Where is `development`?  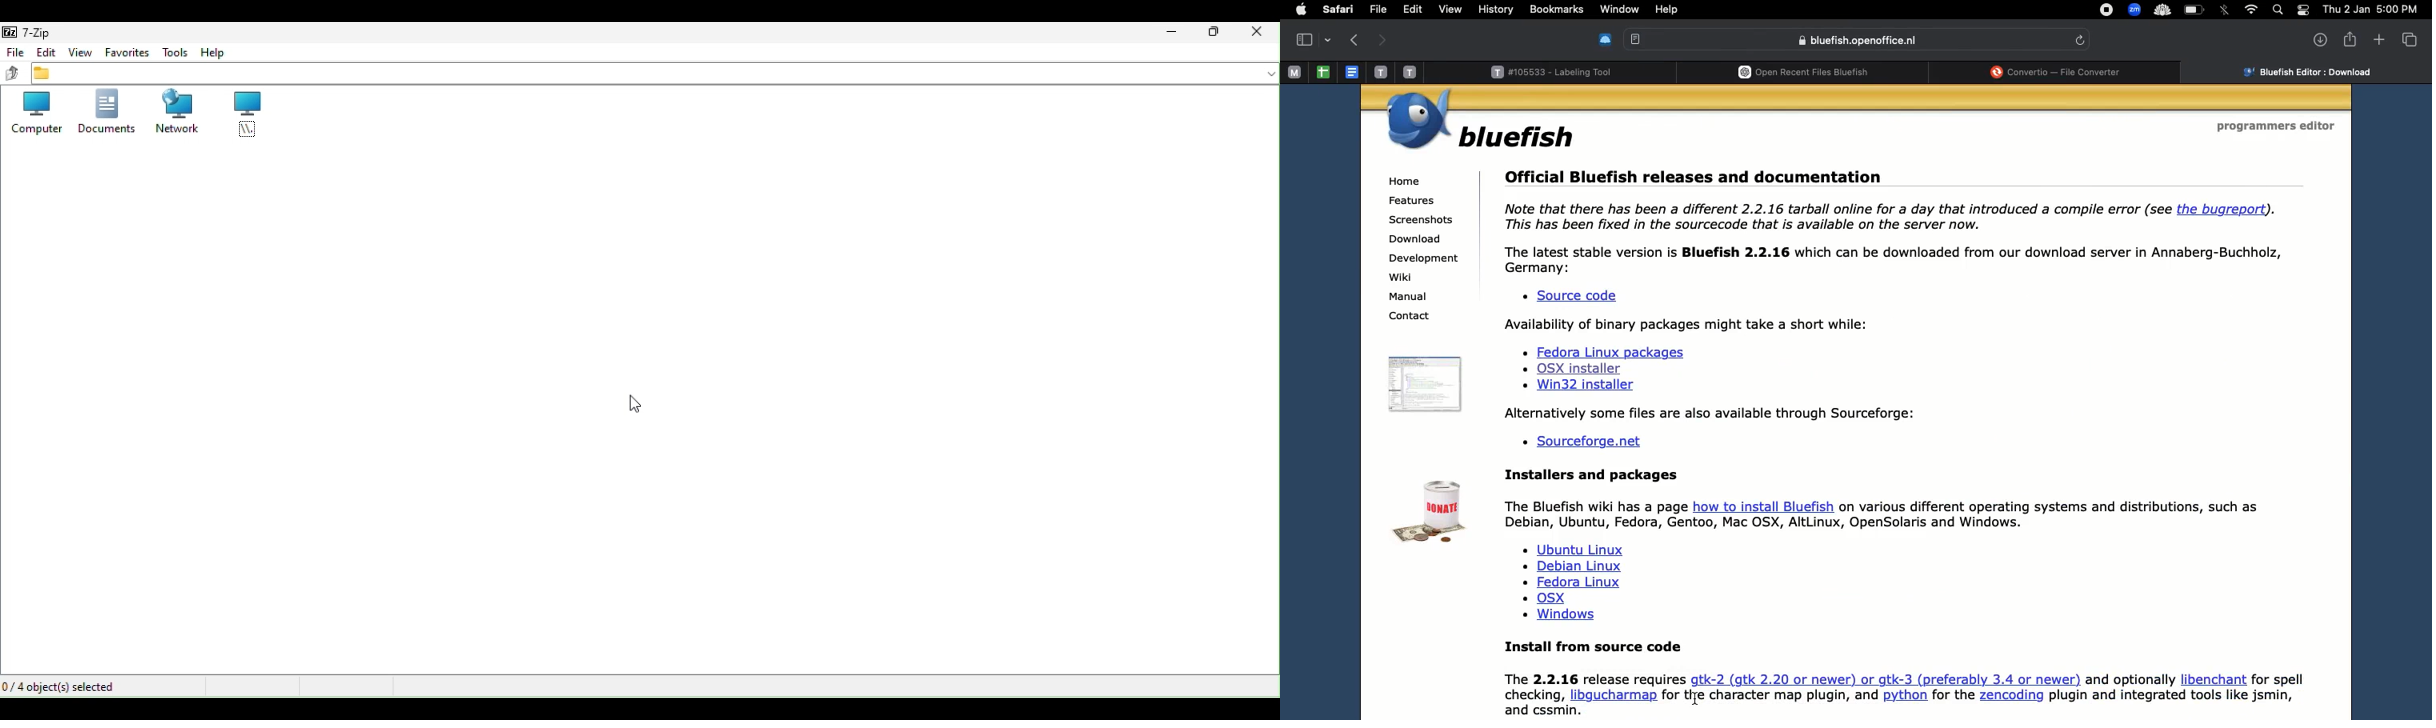 development is located at coordinates (1426, 259).